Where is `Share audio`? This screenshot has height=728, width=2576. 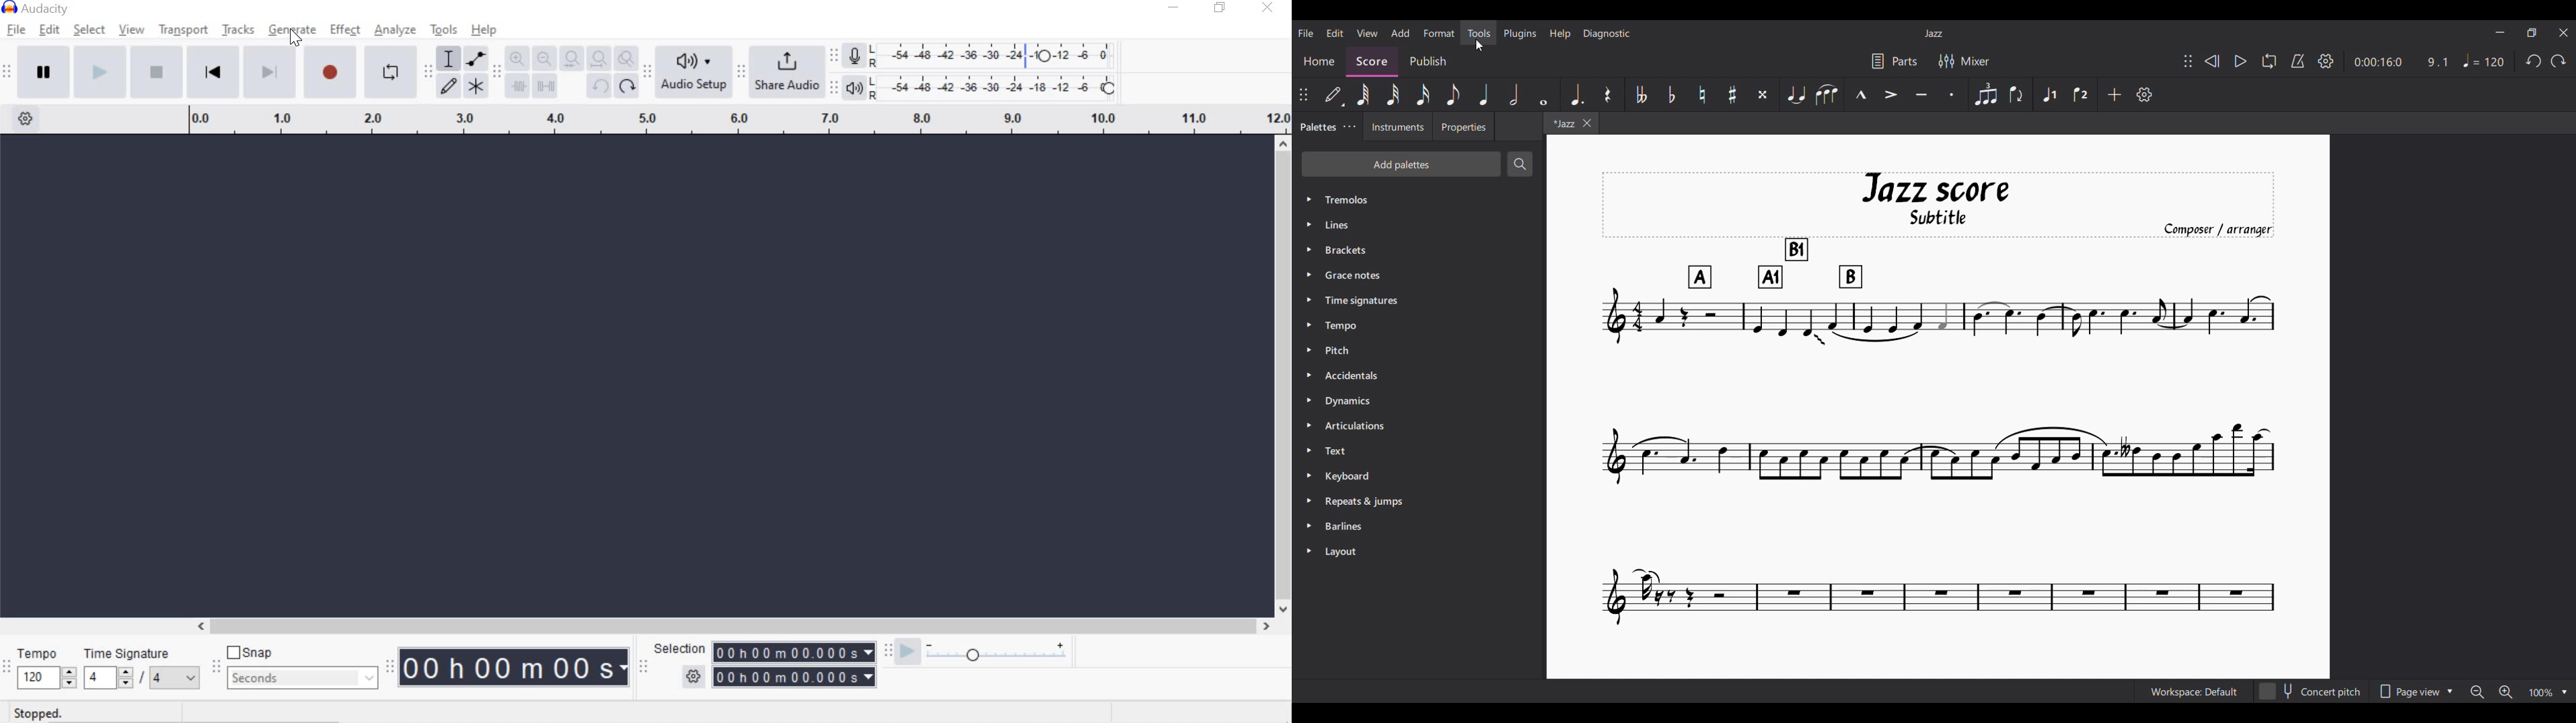
Share audio is located at coordinates (786, 71).